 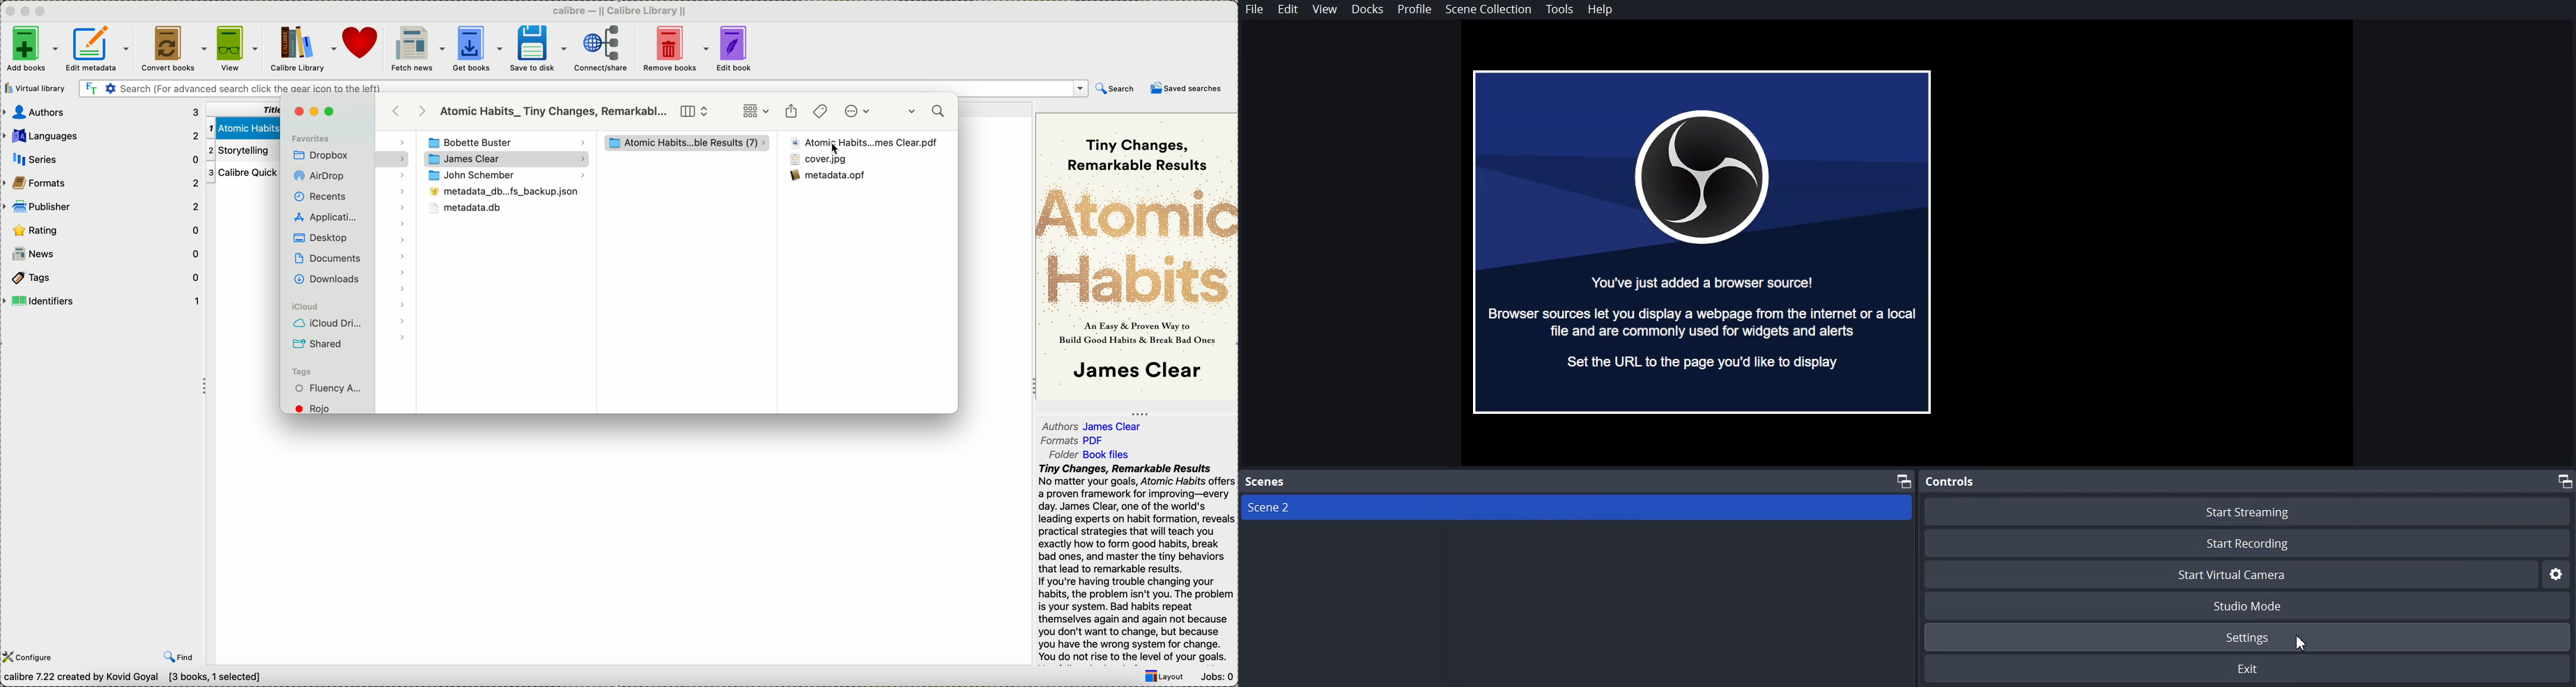 What do you see at coordinates (2246, 543) in the screenshot?
I see `Start Recording` at bounding box center [2246, 543].